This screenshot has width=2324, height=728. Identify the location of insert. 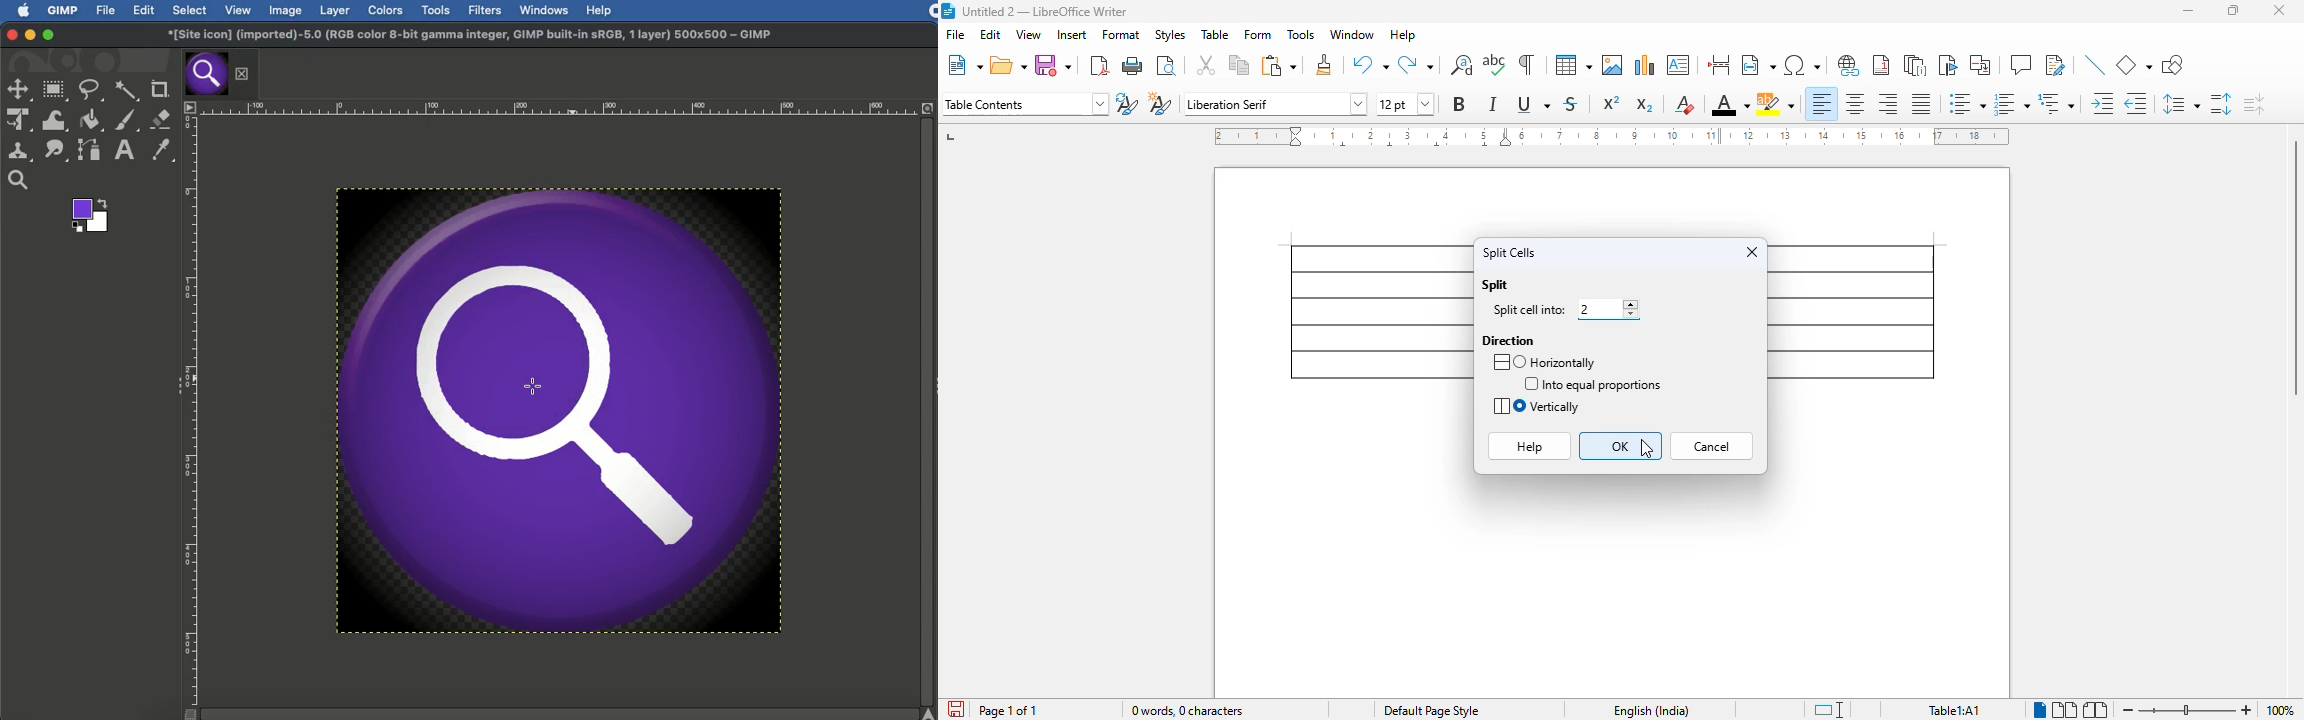
(1072, 34).